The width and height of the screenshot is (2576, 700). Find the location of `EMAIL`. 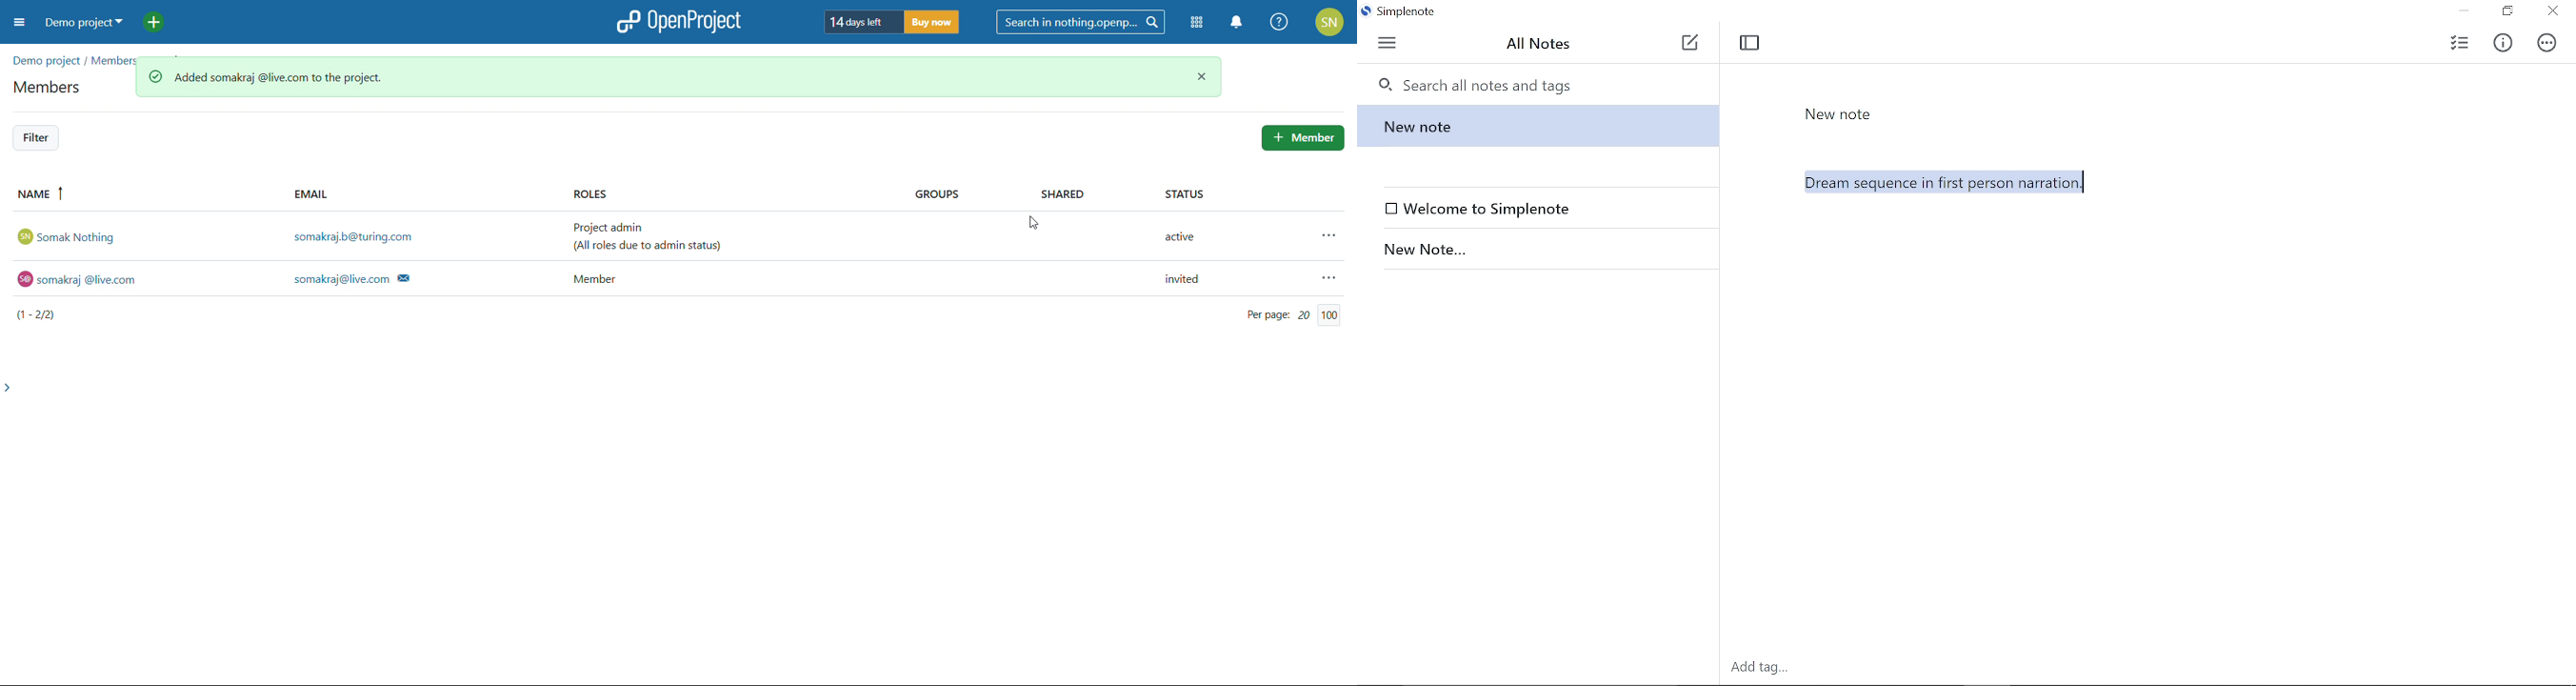

EMAIL is located at coordinates (314, 197).